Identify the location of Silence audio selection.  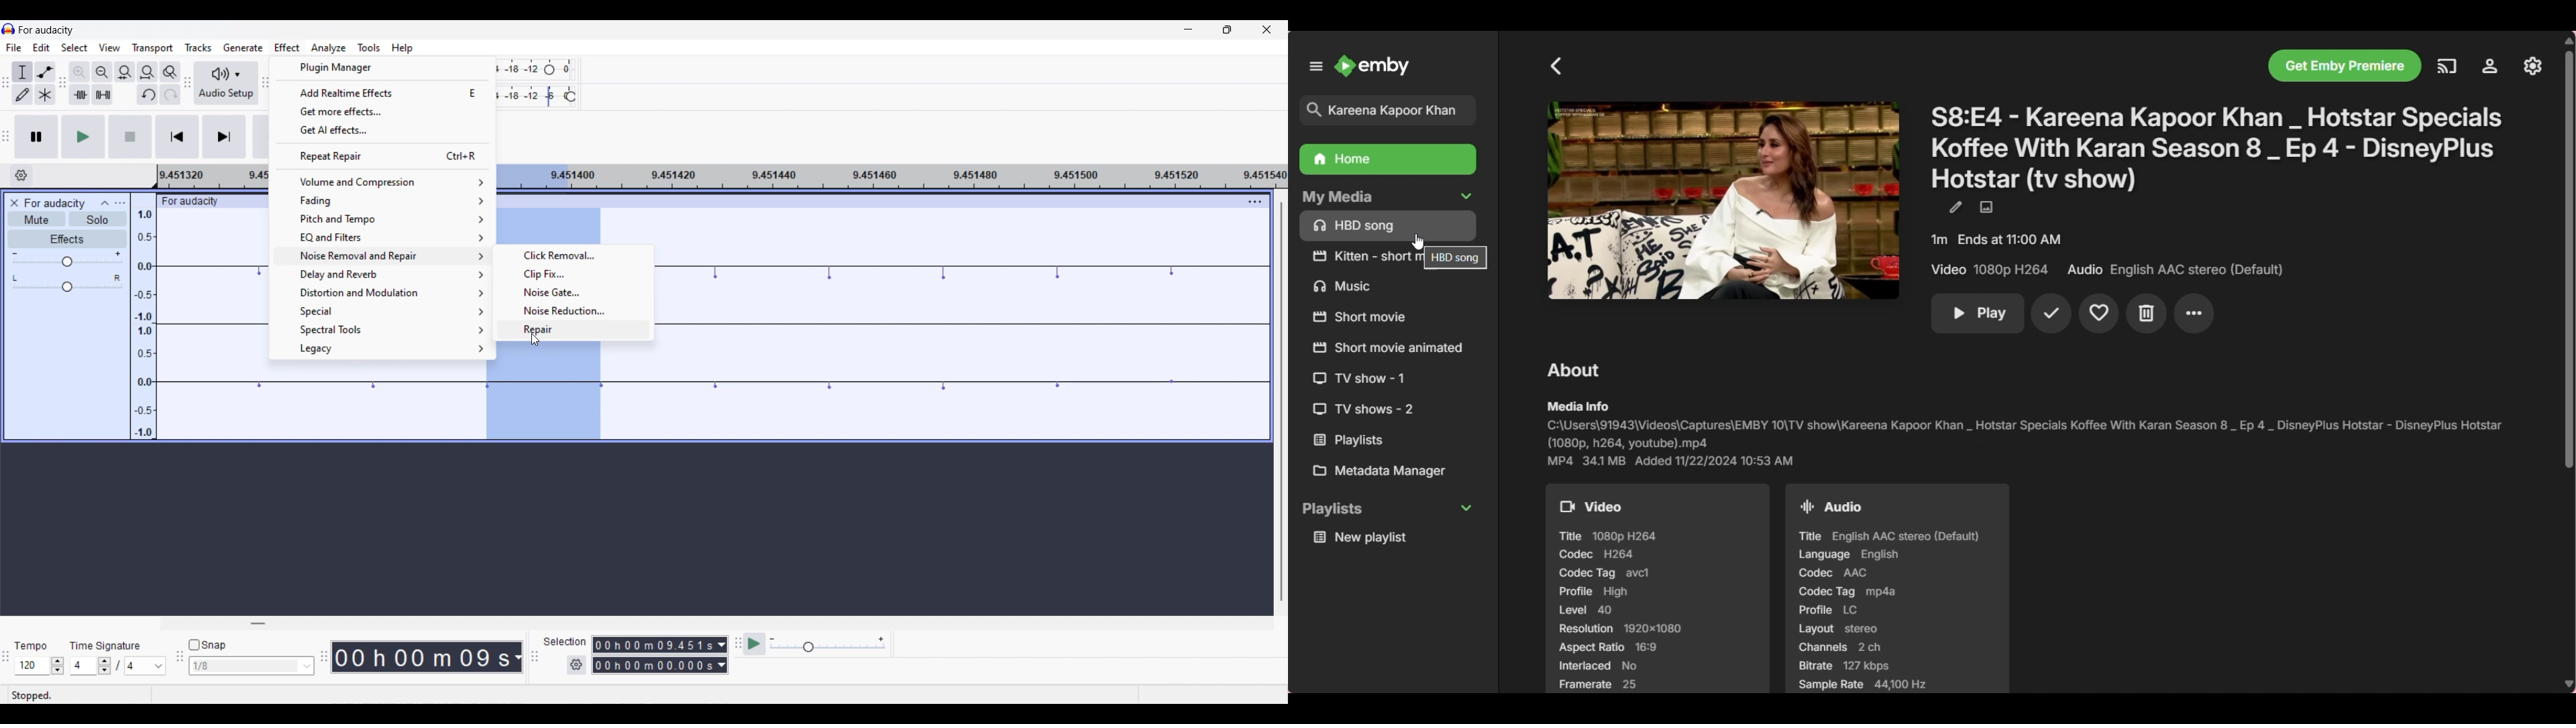
(103, 95).